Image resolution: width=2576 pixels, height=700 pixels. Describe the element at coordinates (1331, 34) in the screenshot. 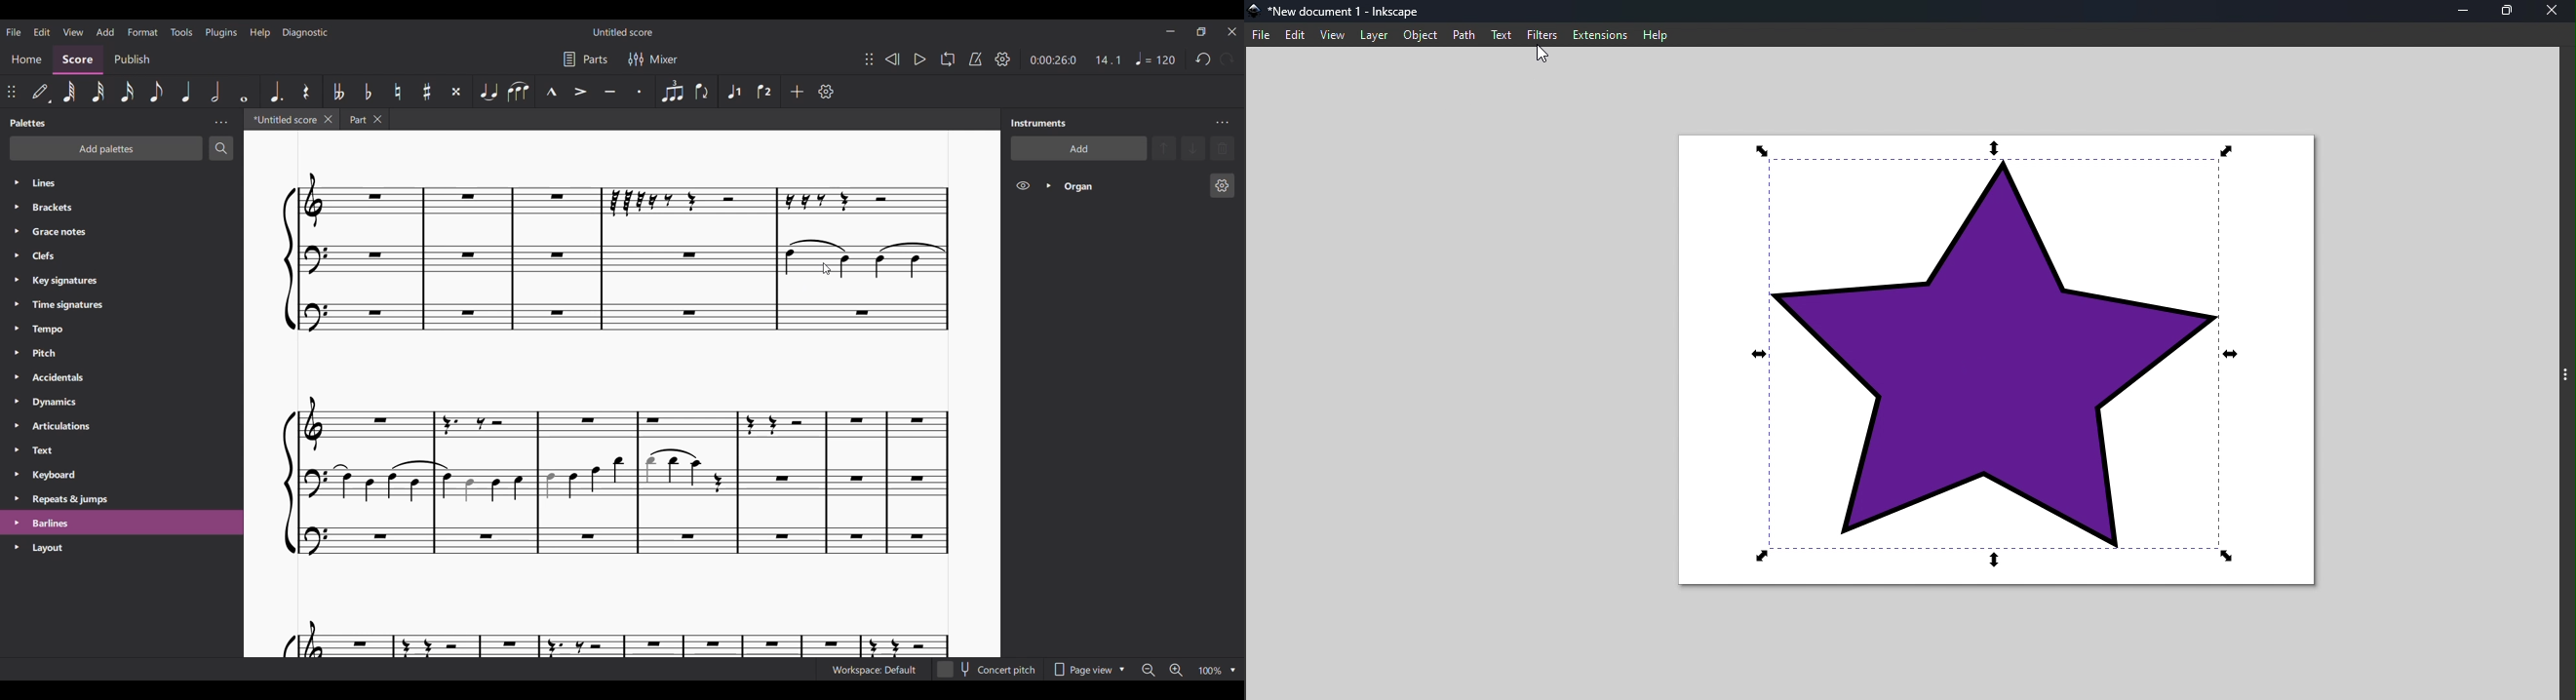

I see `View` at that location.